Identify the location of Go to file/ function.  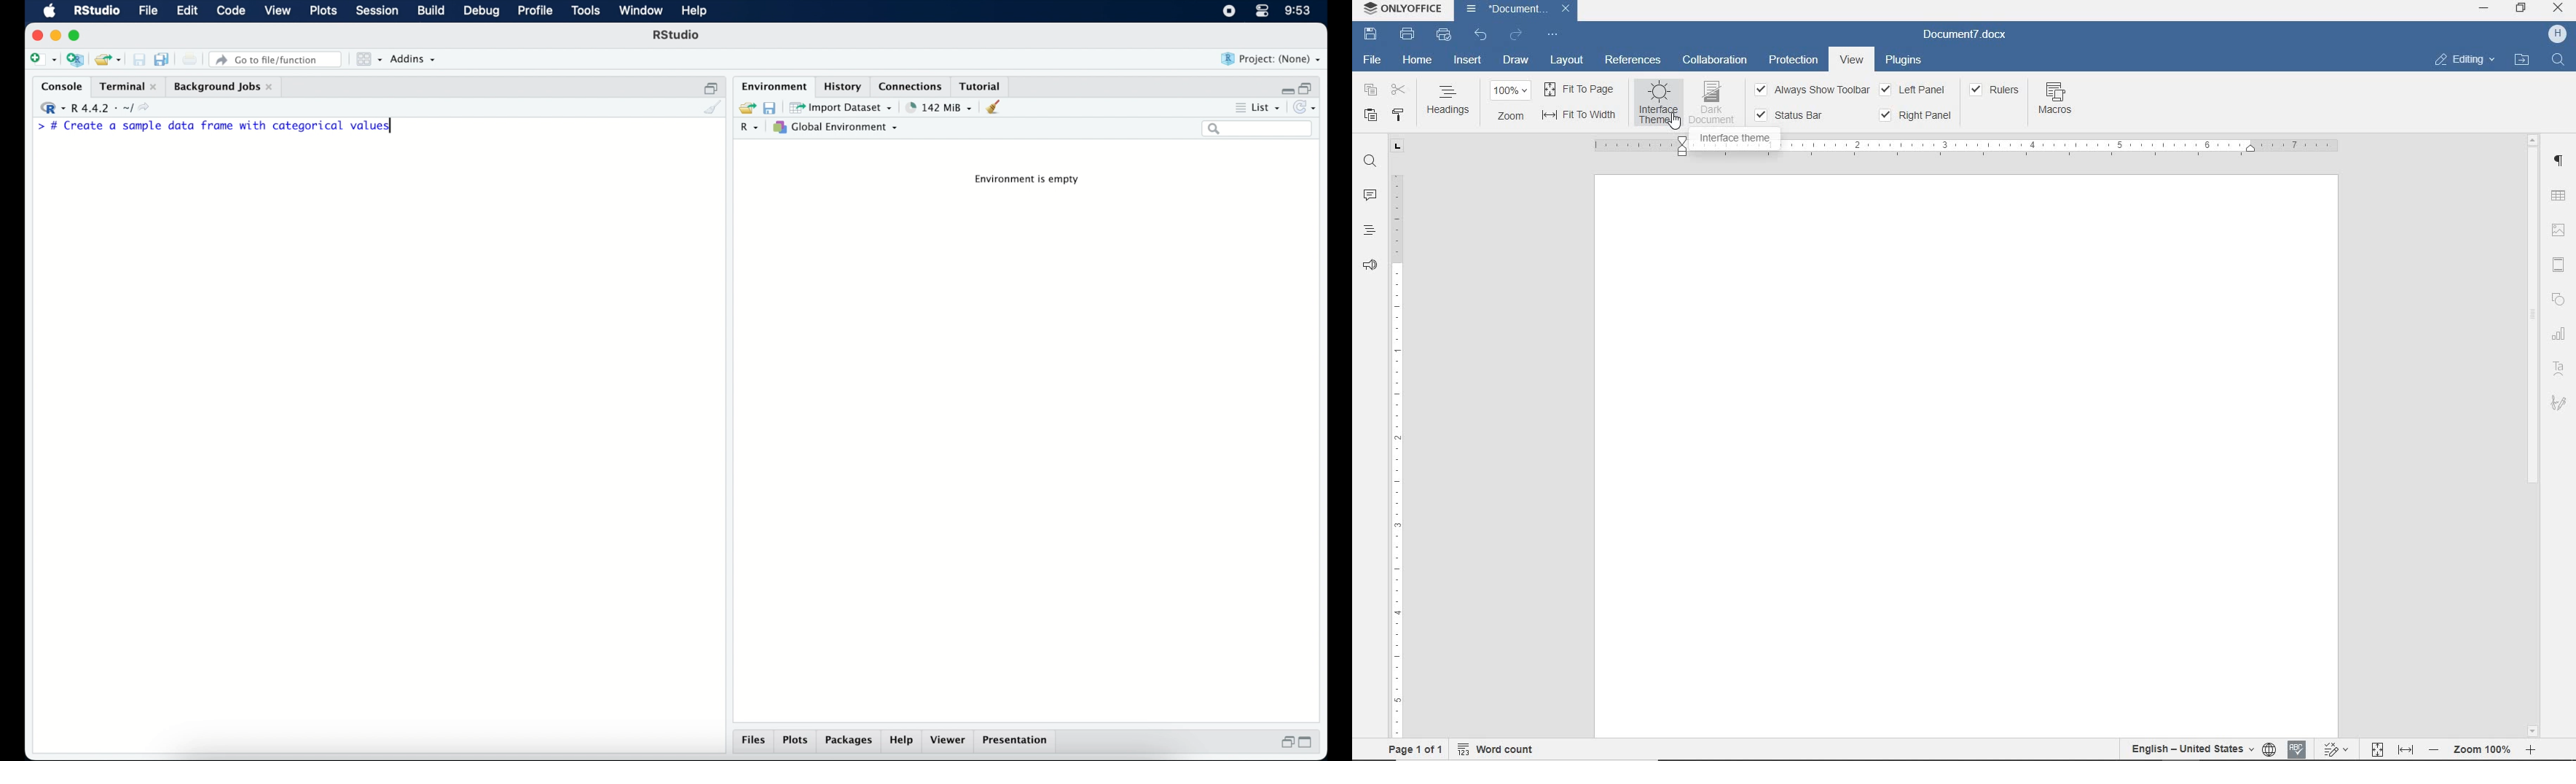
(278, 58).